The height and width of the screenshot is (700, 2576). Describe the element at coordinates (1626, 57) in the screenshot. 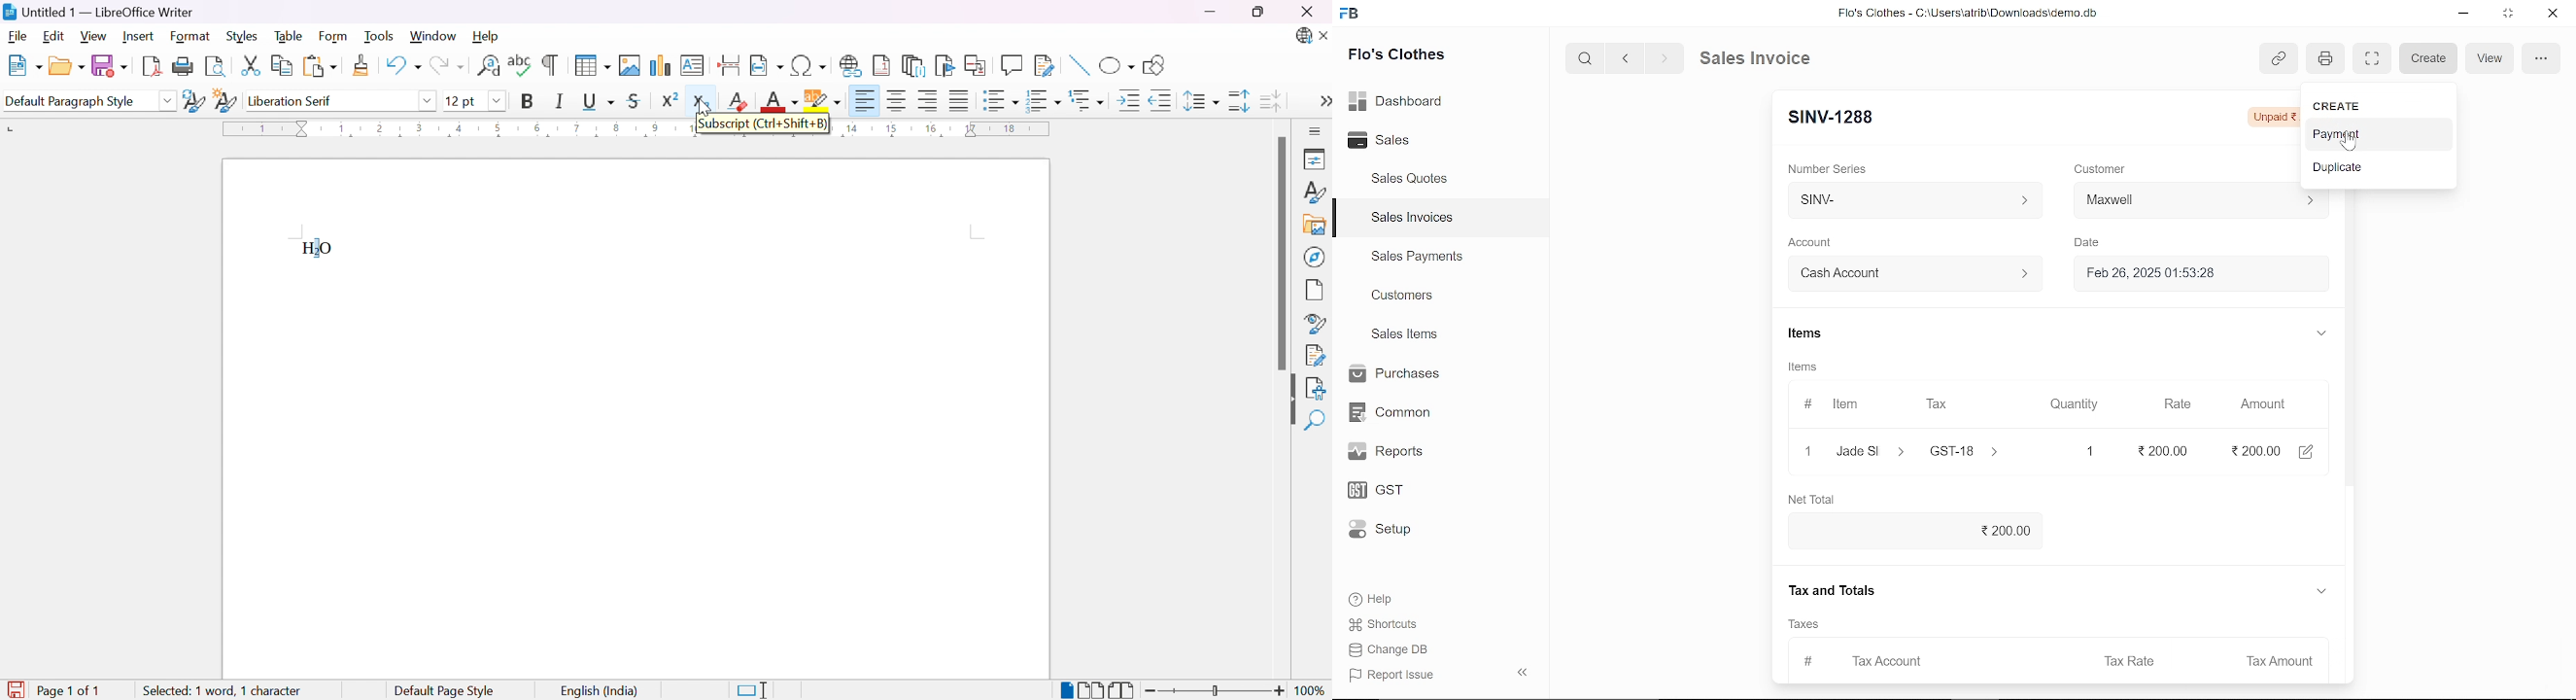

I see `previous` at that location.